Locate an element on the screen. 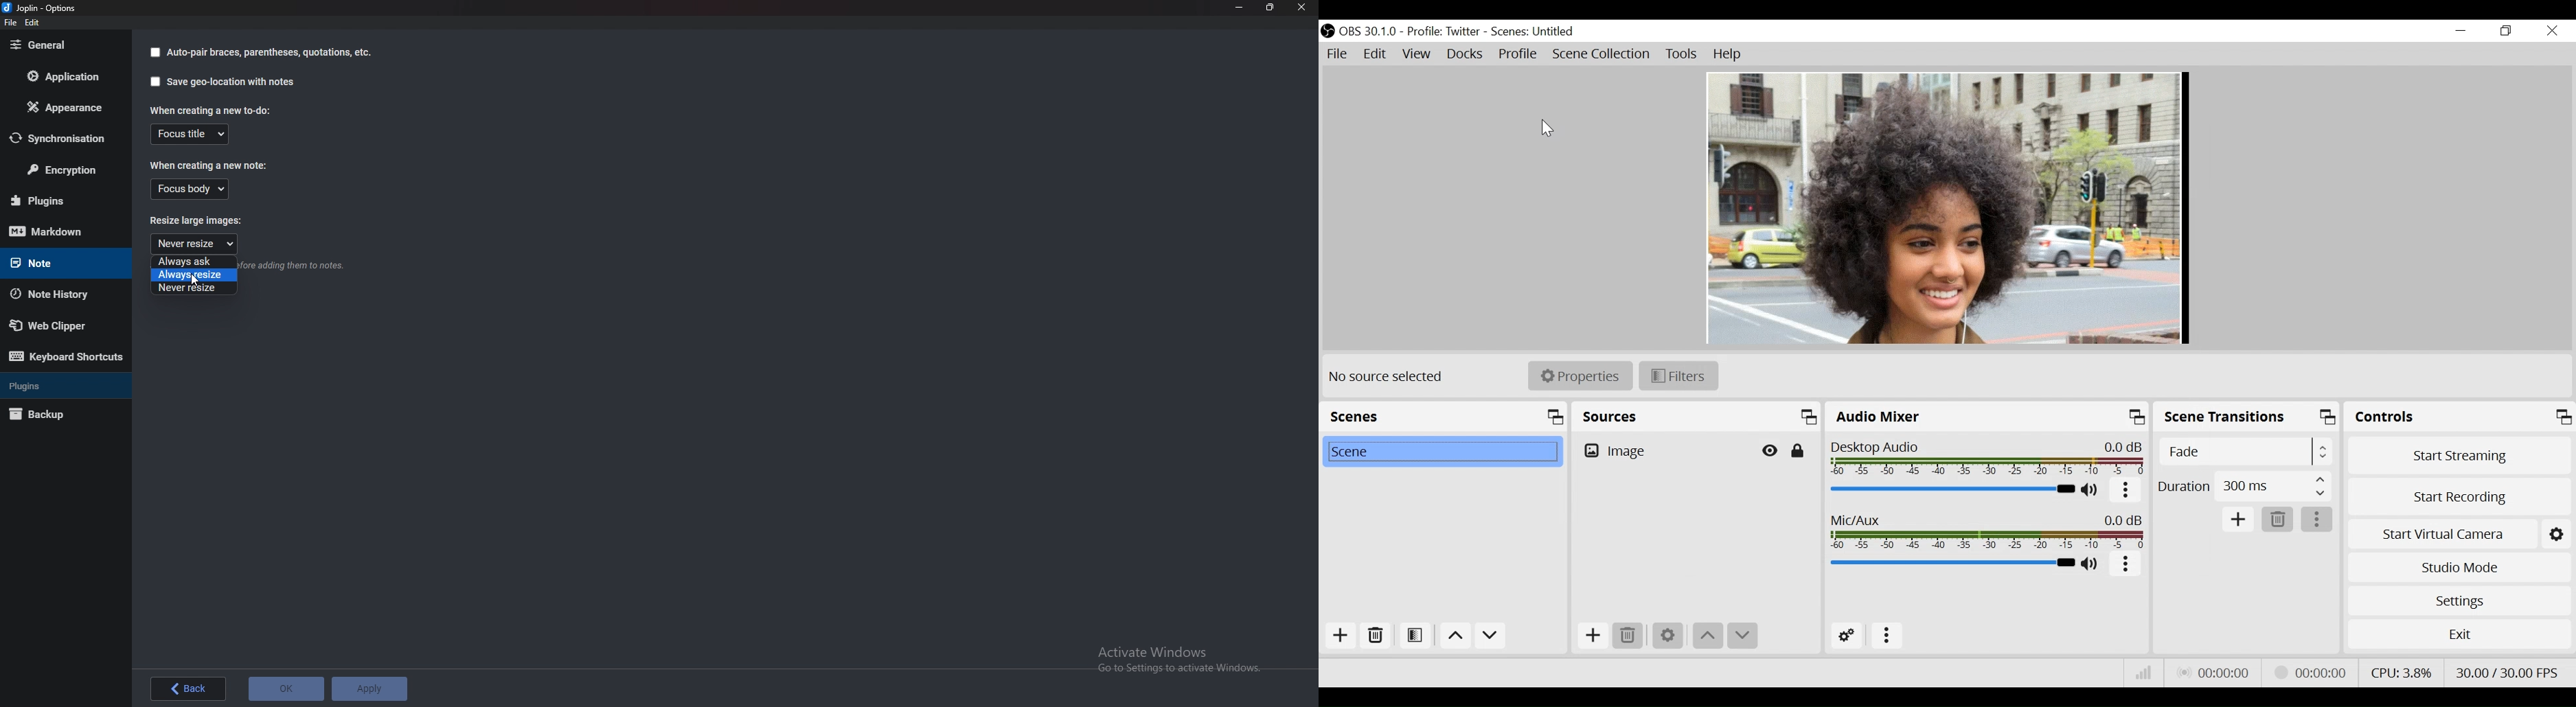 Image resolution: width=2576 pixels, height=728 pixels. Sources Panel is located at coordinates (1697, 416).